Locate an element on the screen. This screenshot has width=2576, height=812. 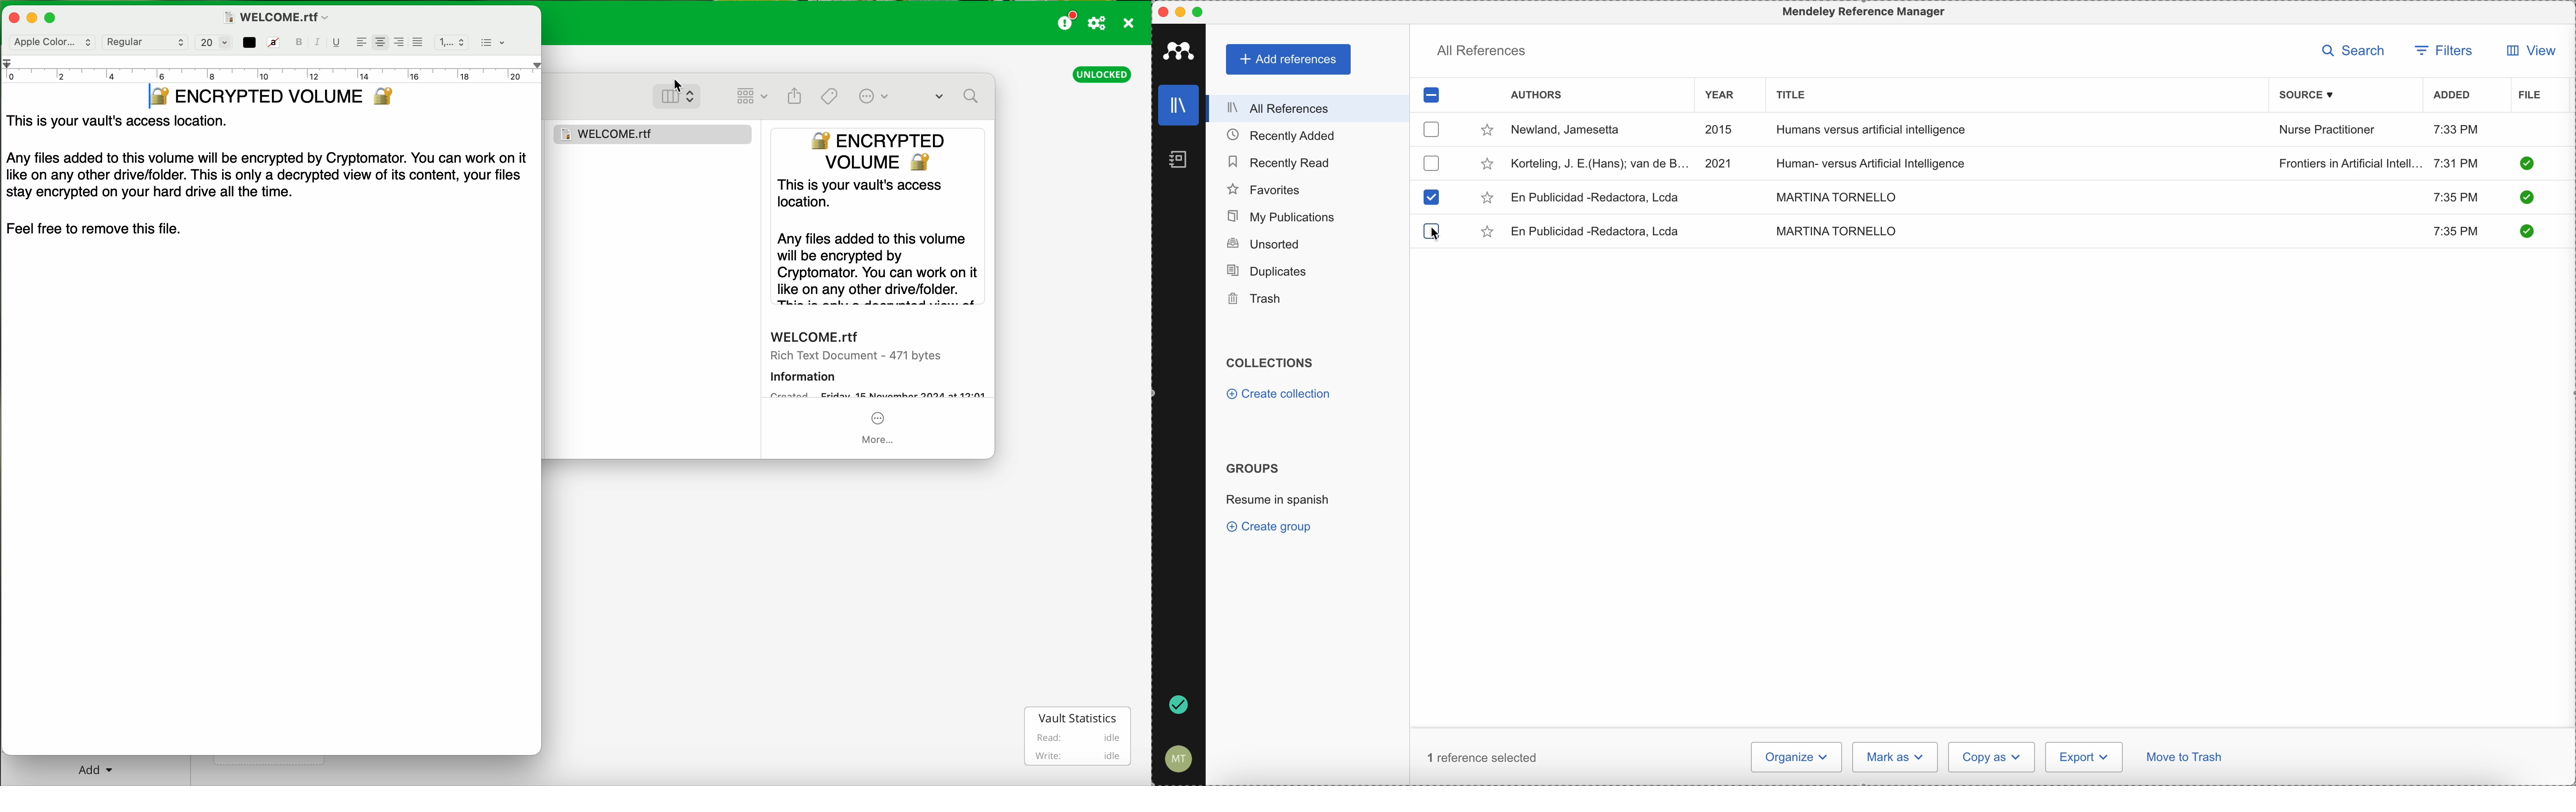
add references is located at coordinates (1290, 59).